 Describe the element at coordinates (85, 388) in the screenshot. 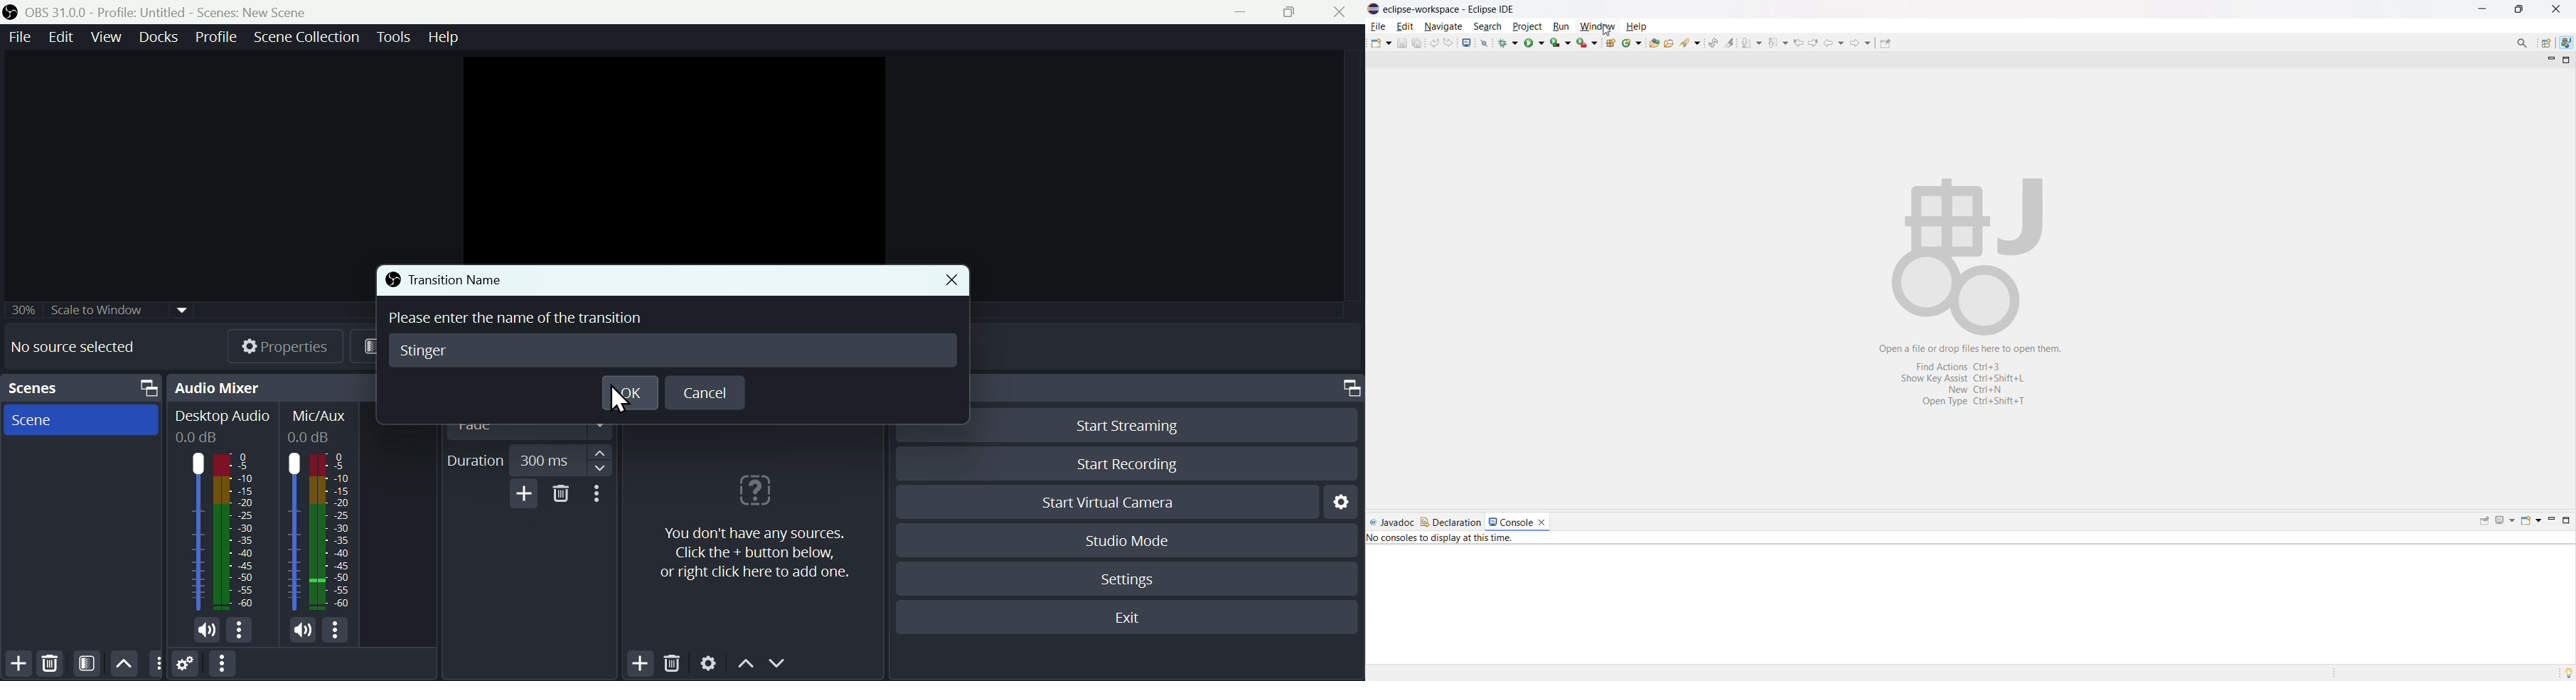

I see `Scenes` at that location.